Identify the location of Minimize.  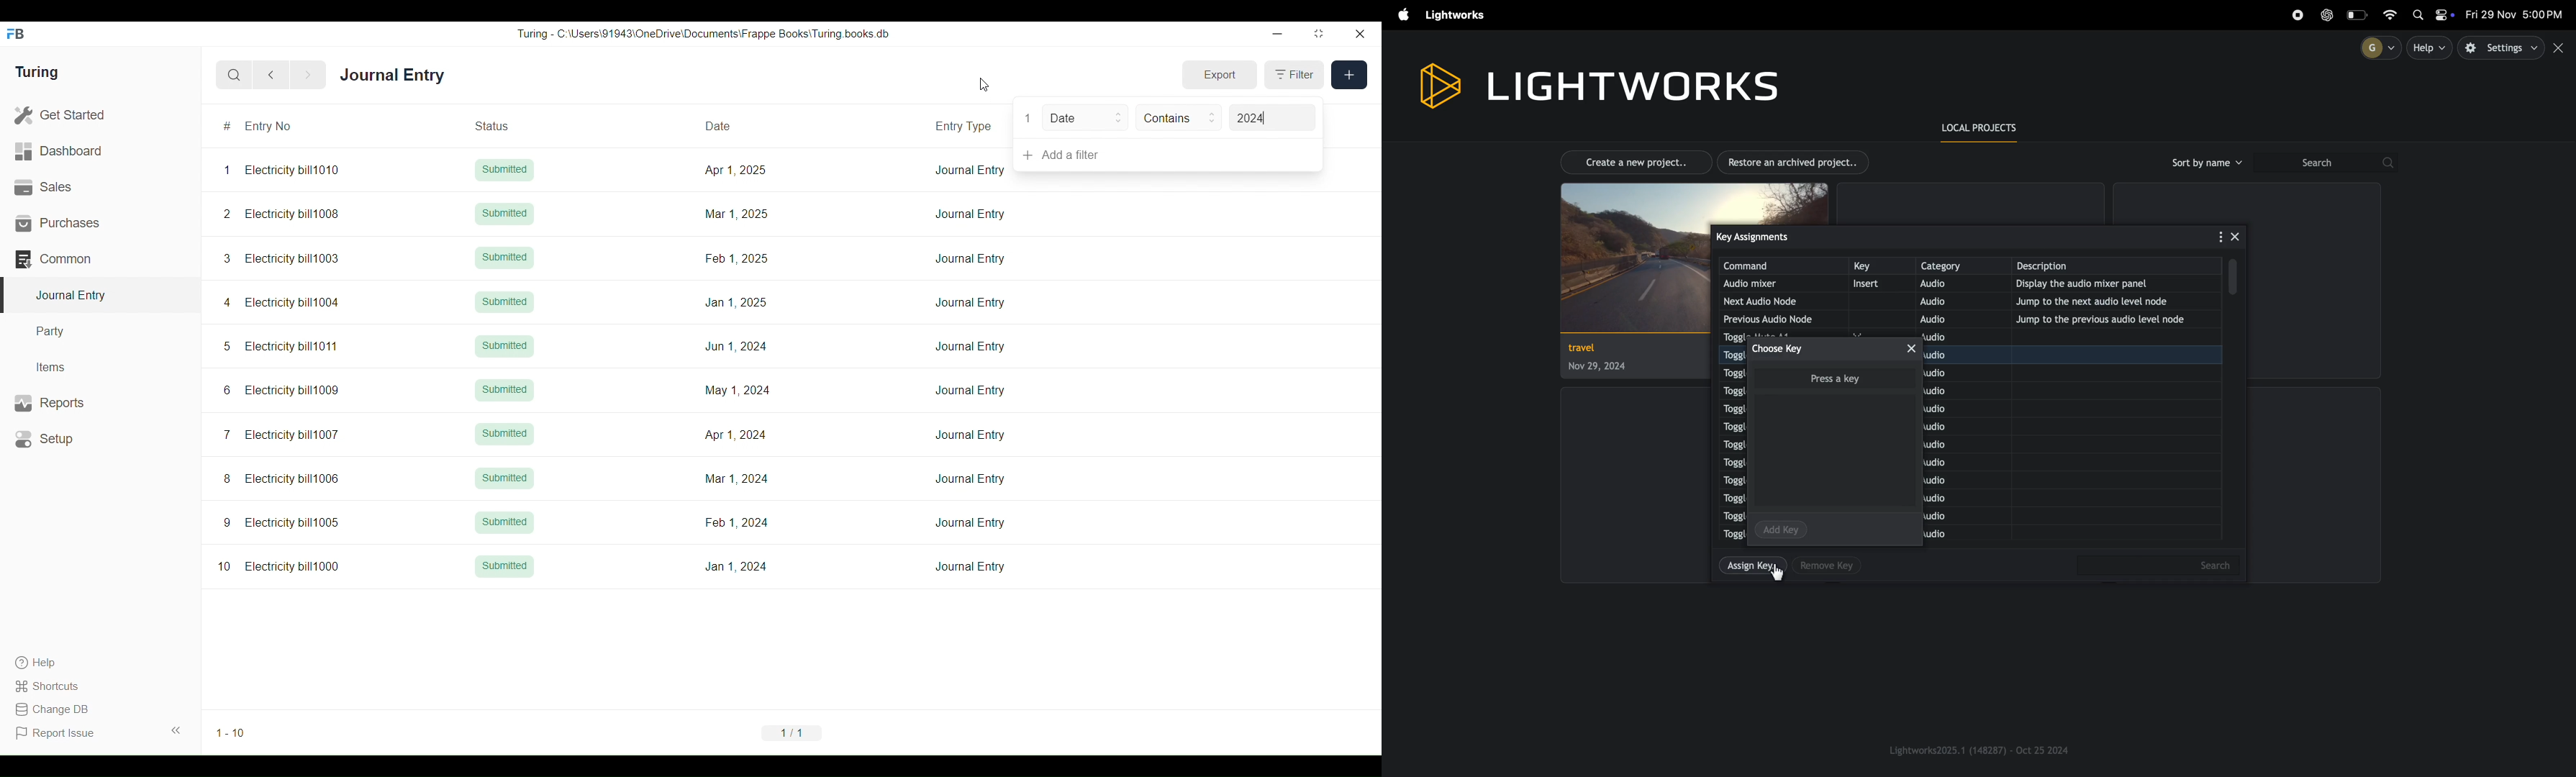
(1278, 34).